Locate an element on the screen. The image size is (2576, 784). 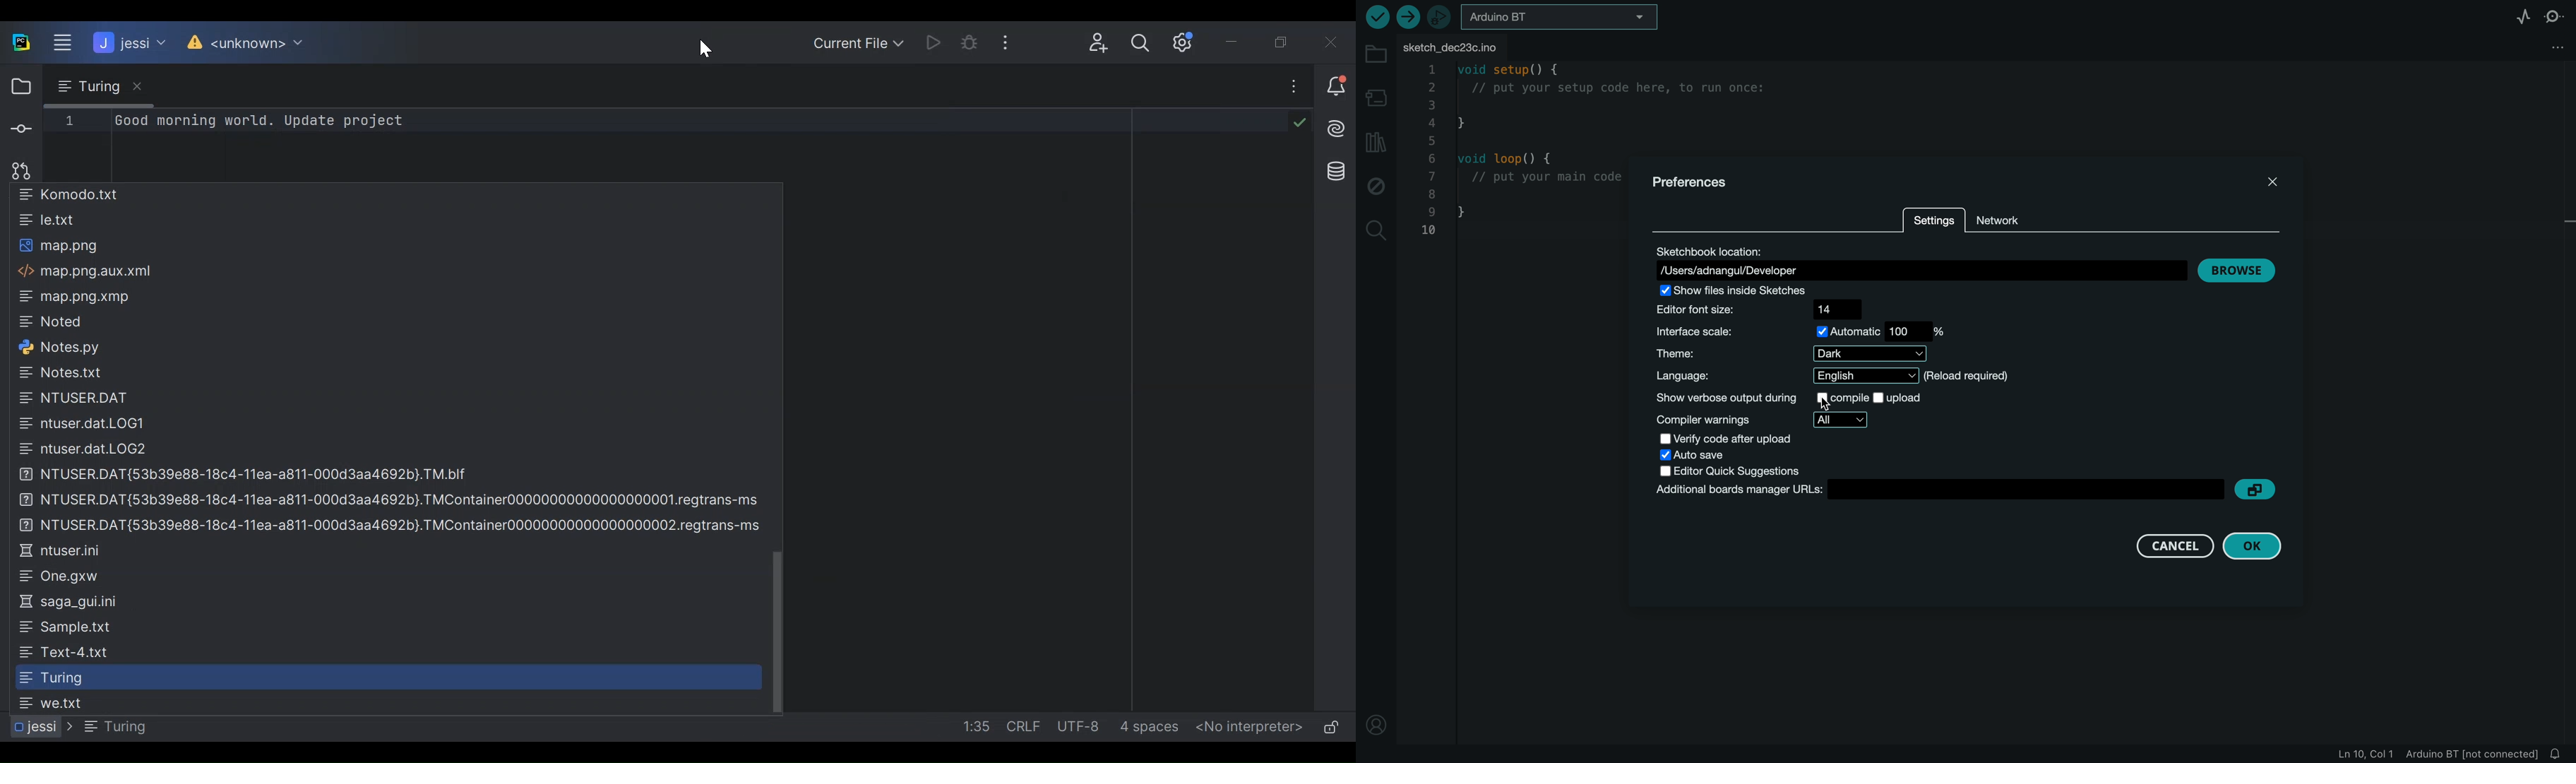
le.txt is located at coordinates (50, 219).